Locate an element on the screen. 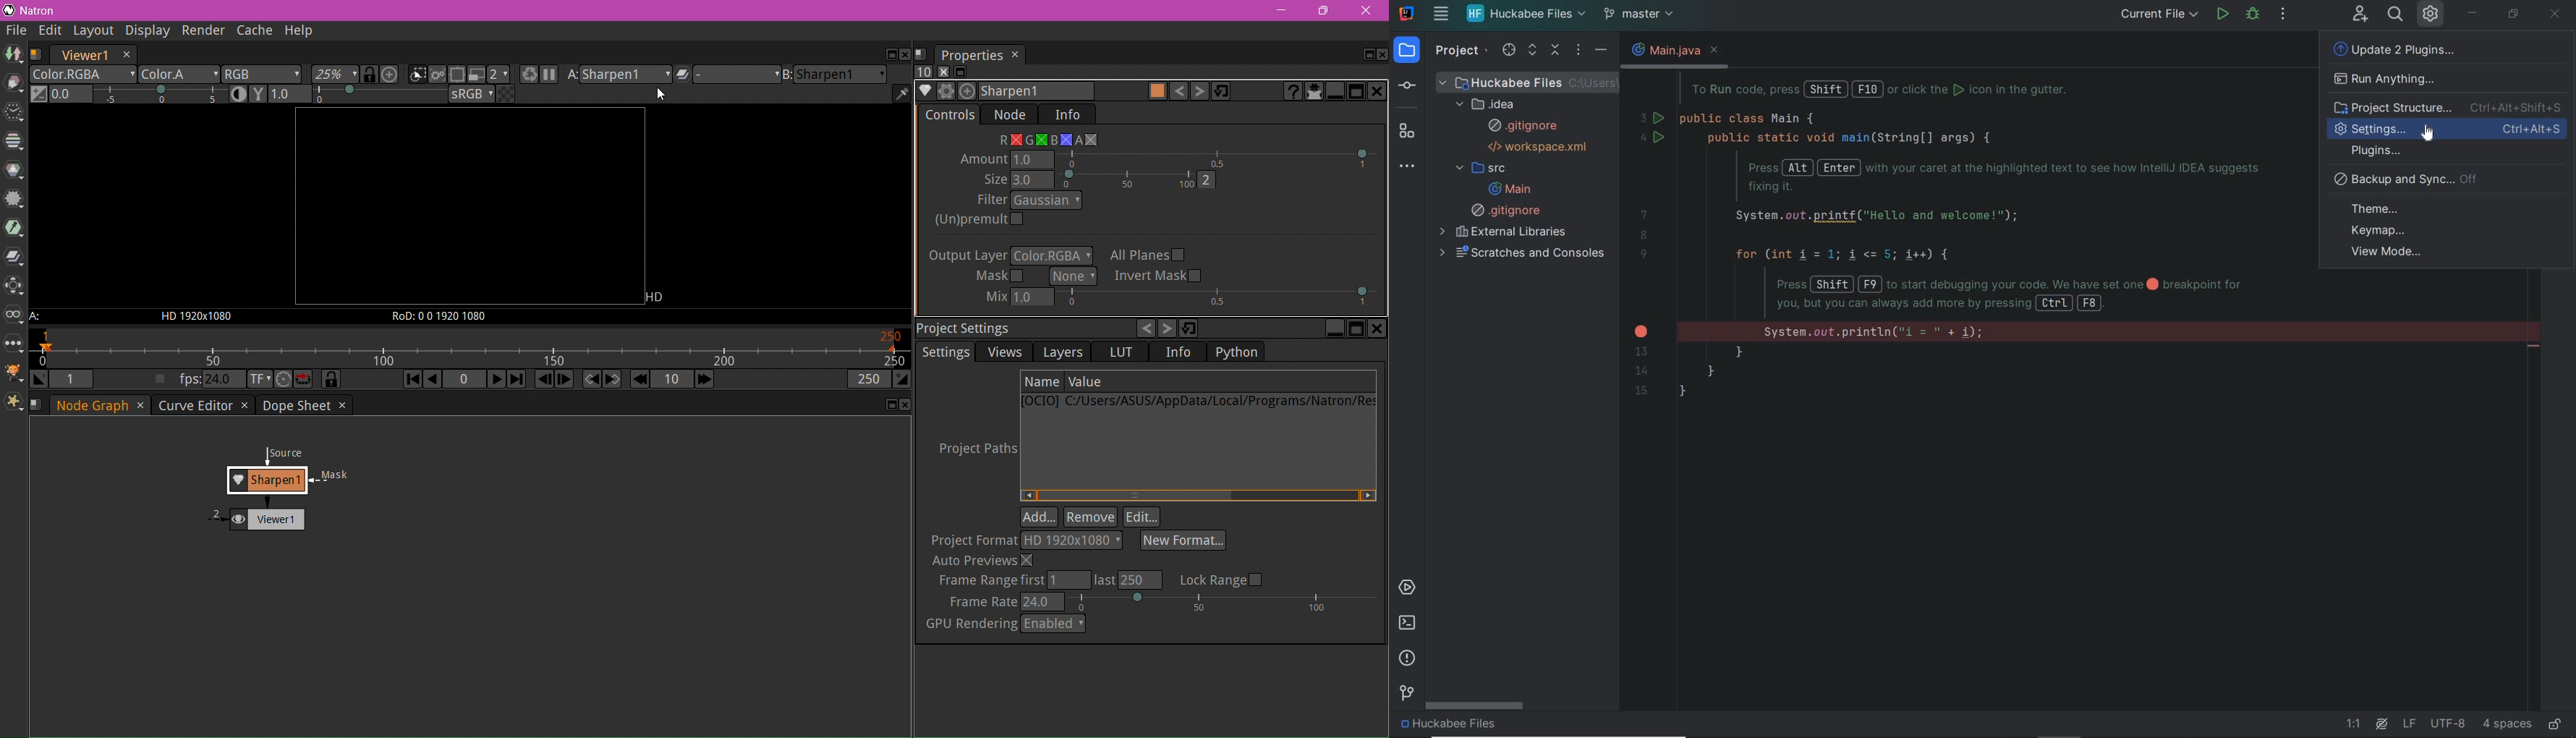  Size of the filter kernel is located at coordinates (1100, 179).